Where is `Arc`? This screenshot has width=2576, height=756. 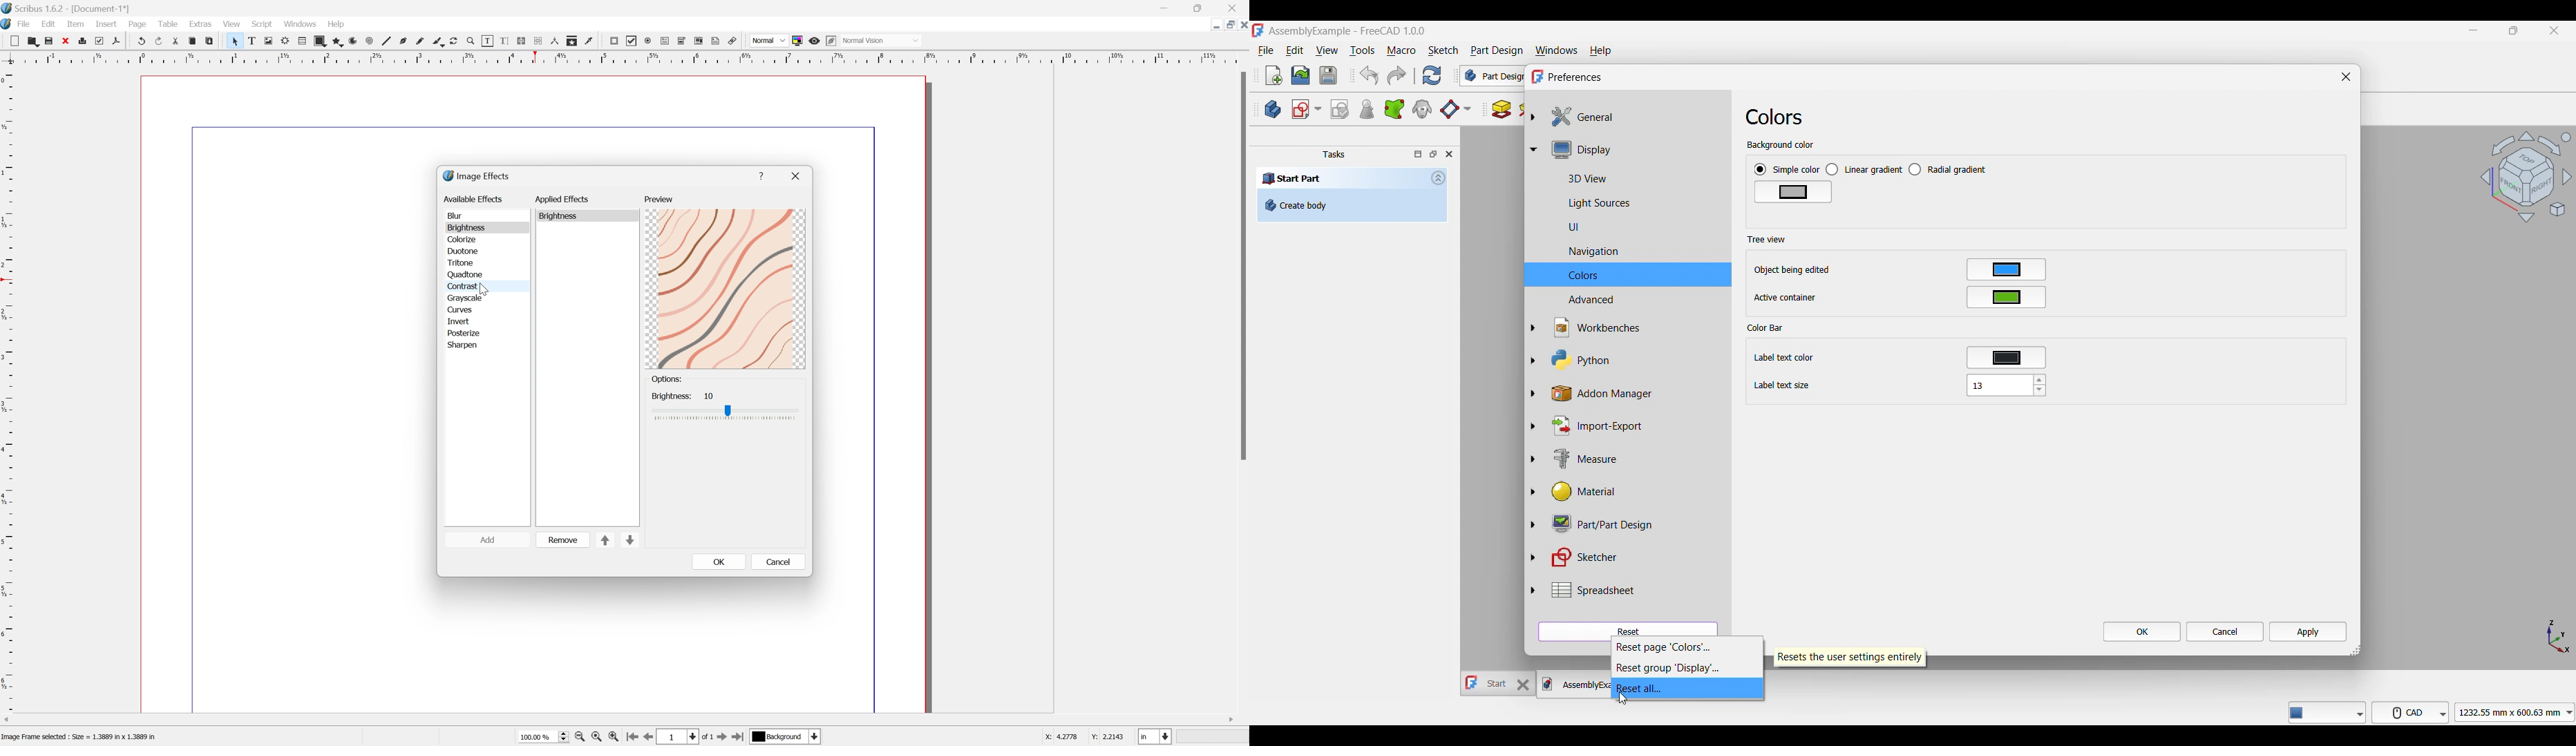
Arc is located at coordinates (356, 41).